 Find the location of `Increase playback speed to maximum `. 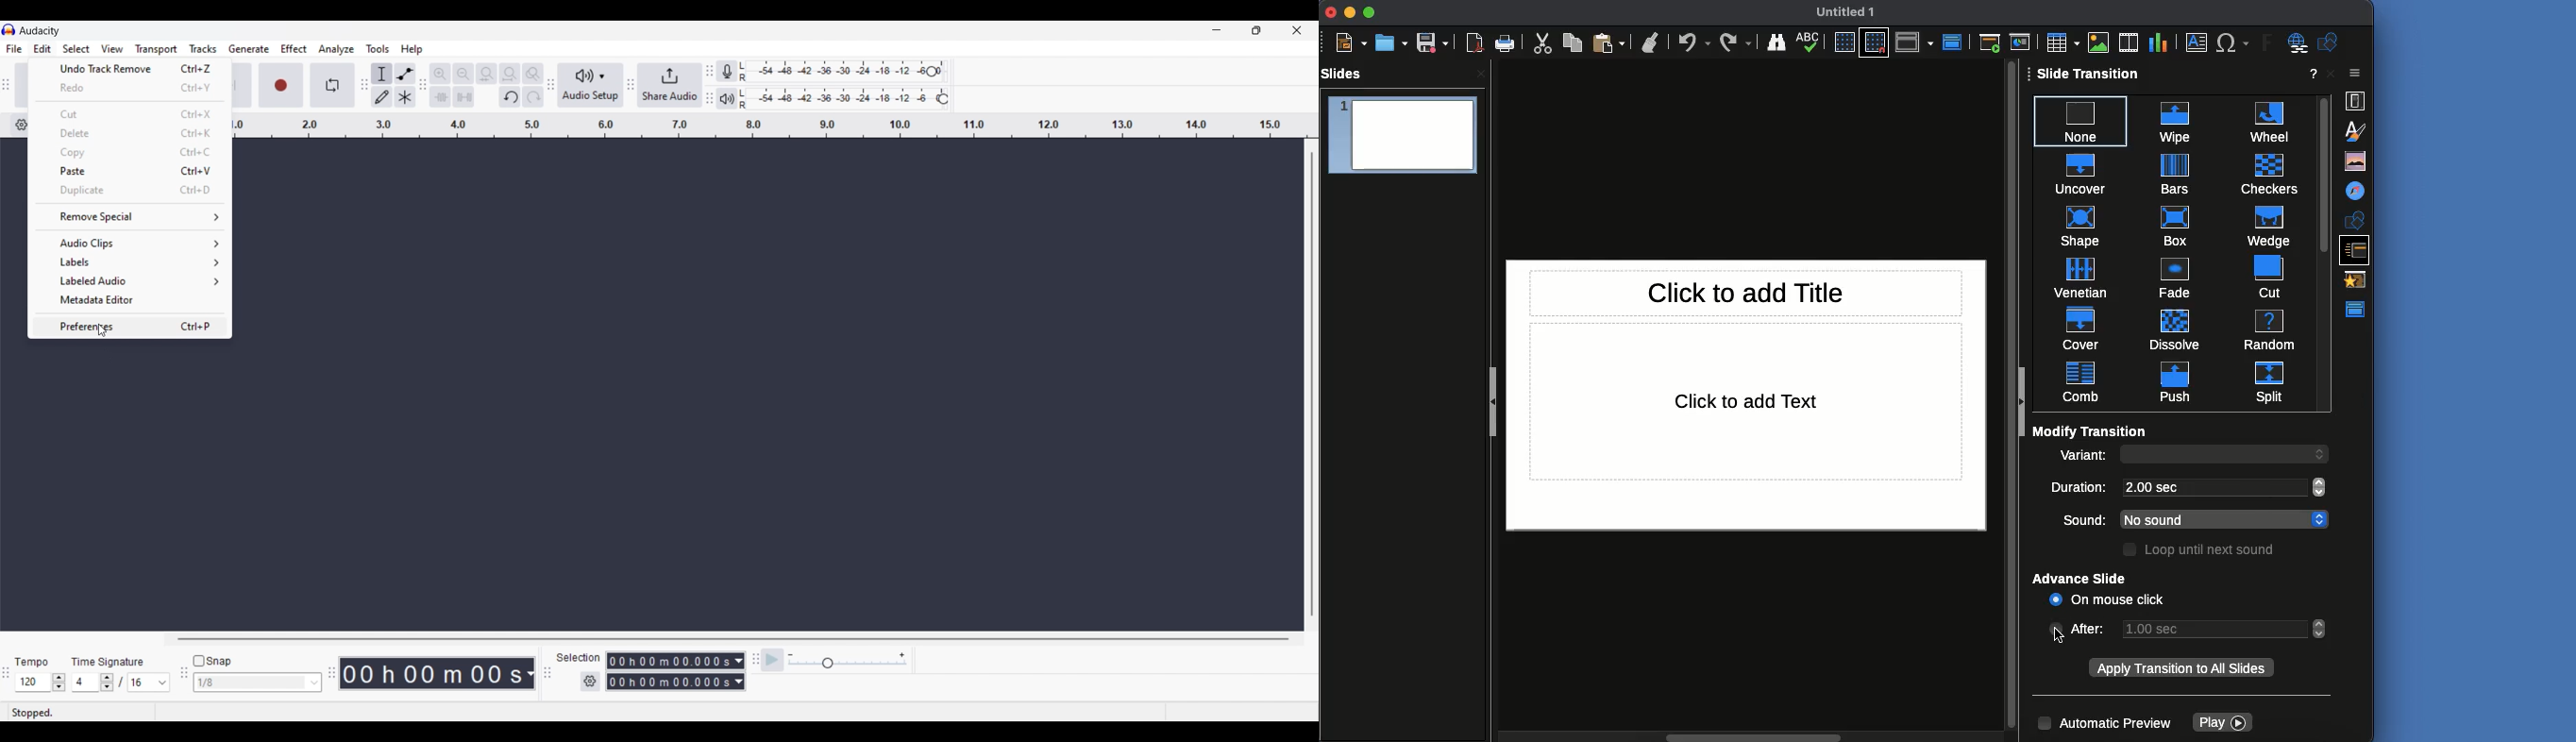

Increase playback speed to maximum  is located at coordinates (903, 655).